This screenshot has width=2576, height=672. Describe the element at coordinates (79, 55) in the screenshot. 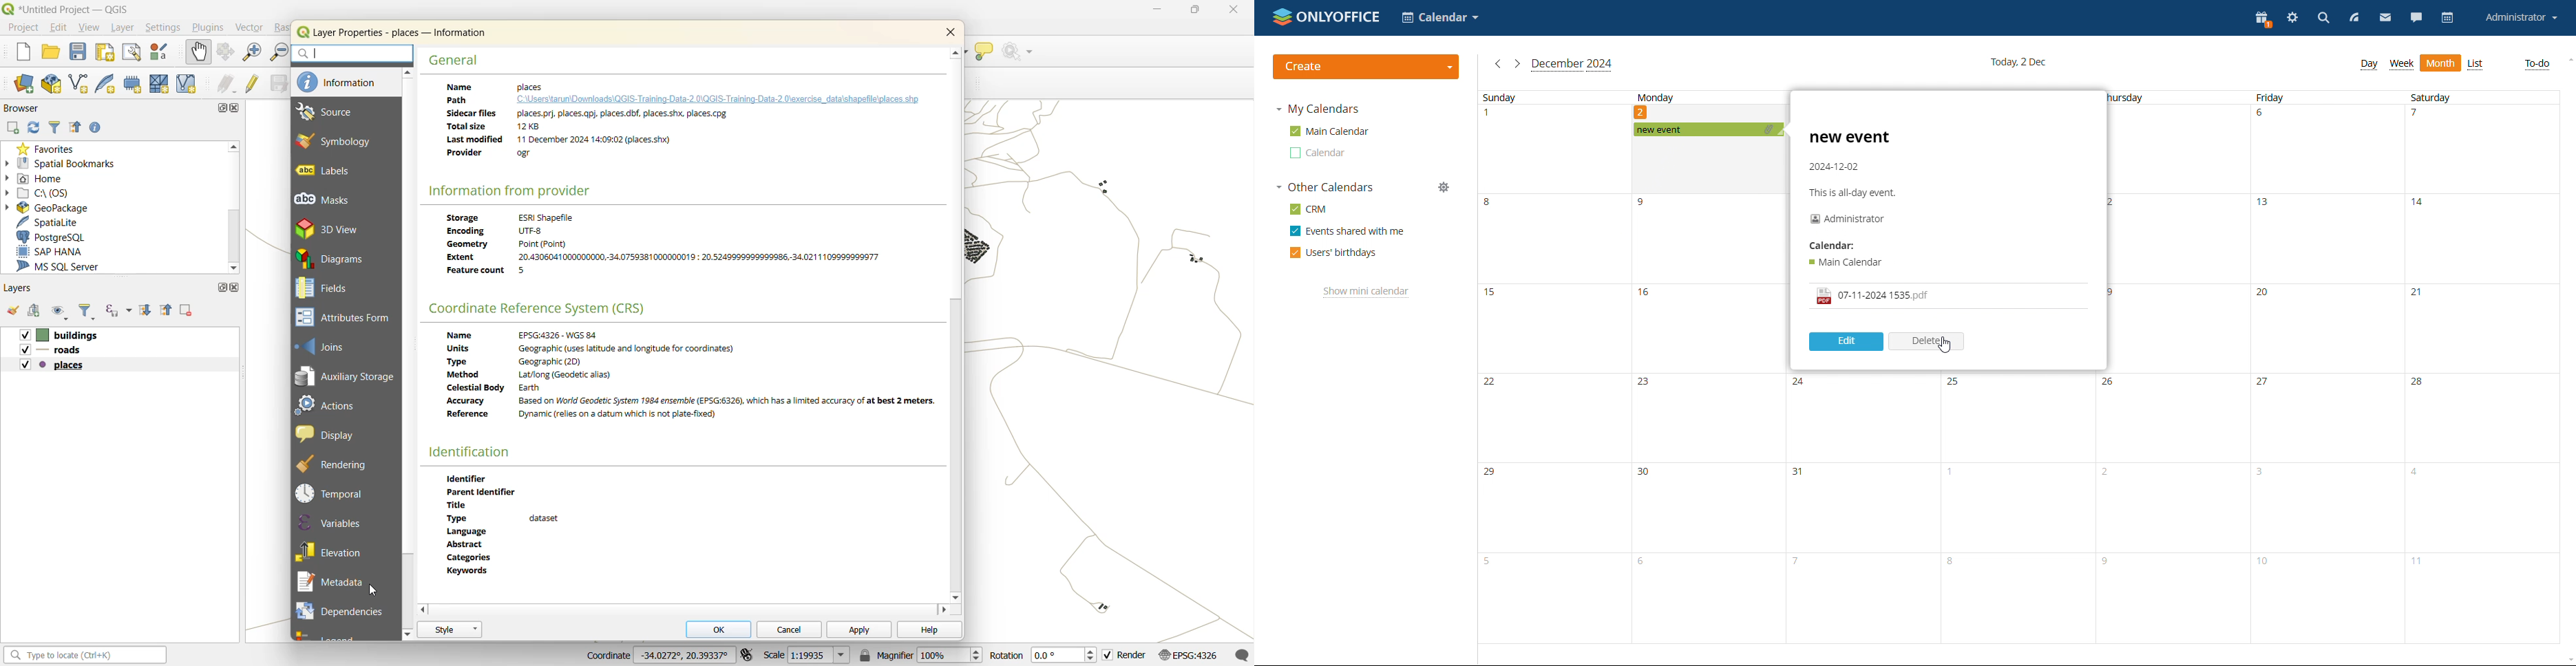

I see `save` at that location.